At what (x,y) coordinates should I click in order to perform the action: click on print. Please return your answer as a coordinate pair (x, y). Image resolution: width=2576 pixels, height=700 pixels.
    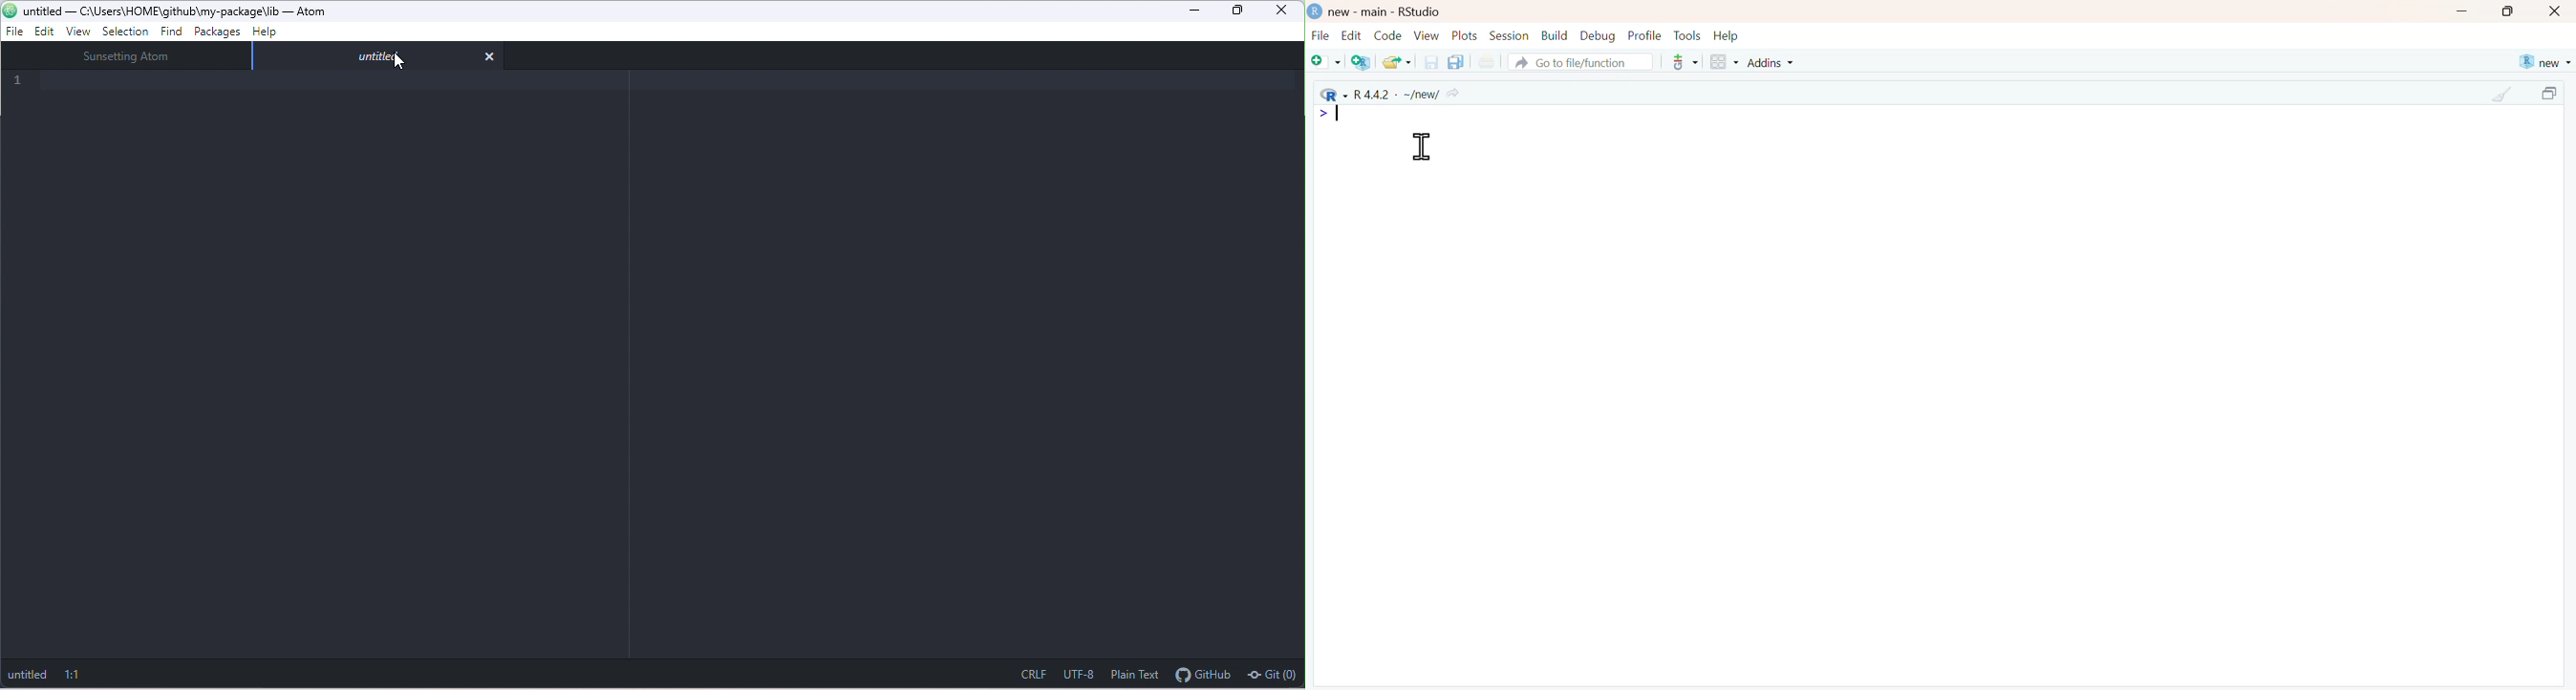
    Looking at the image, I should click on (1486, 62).